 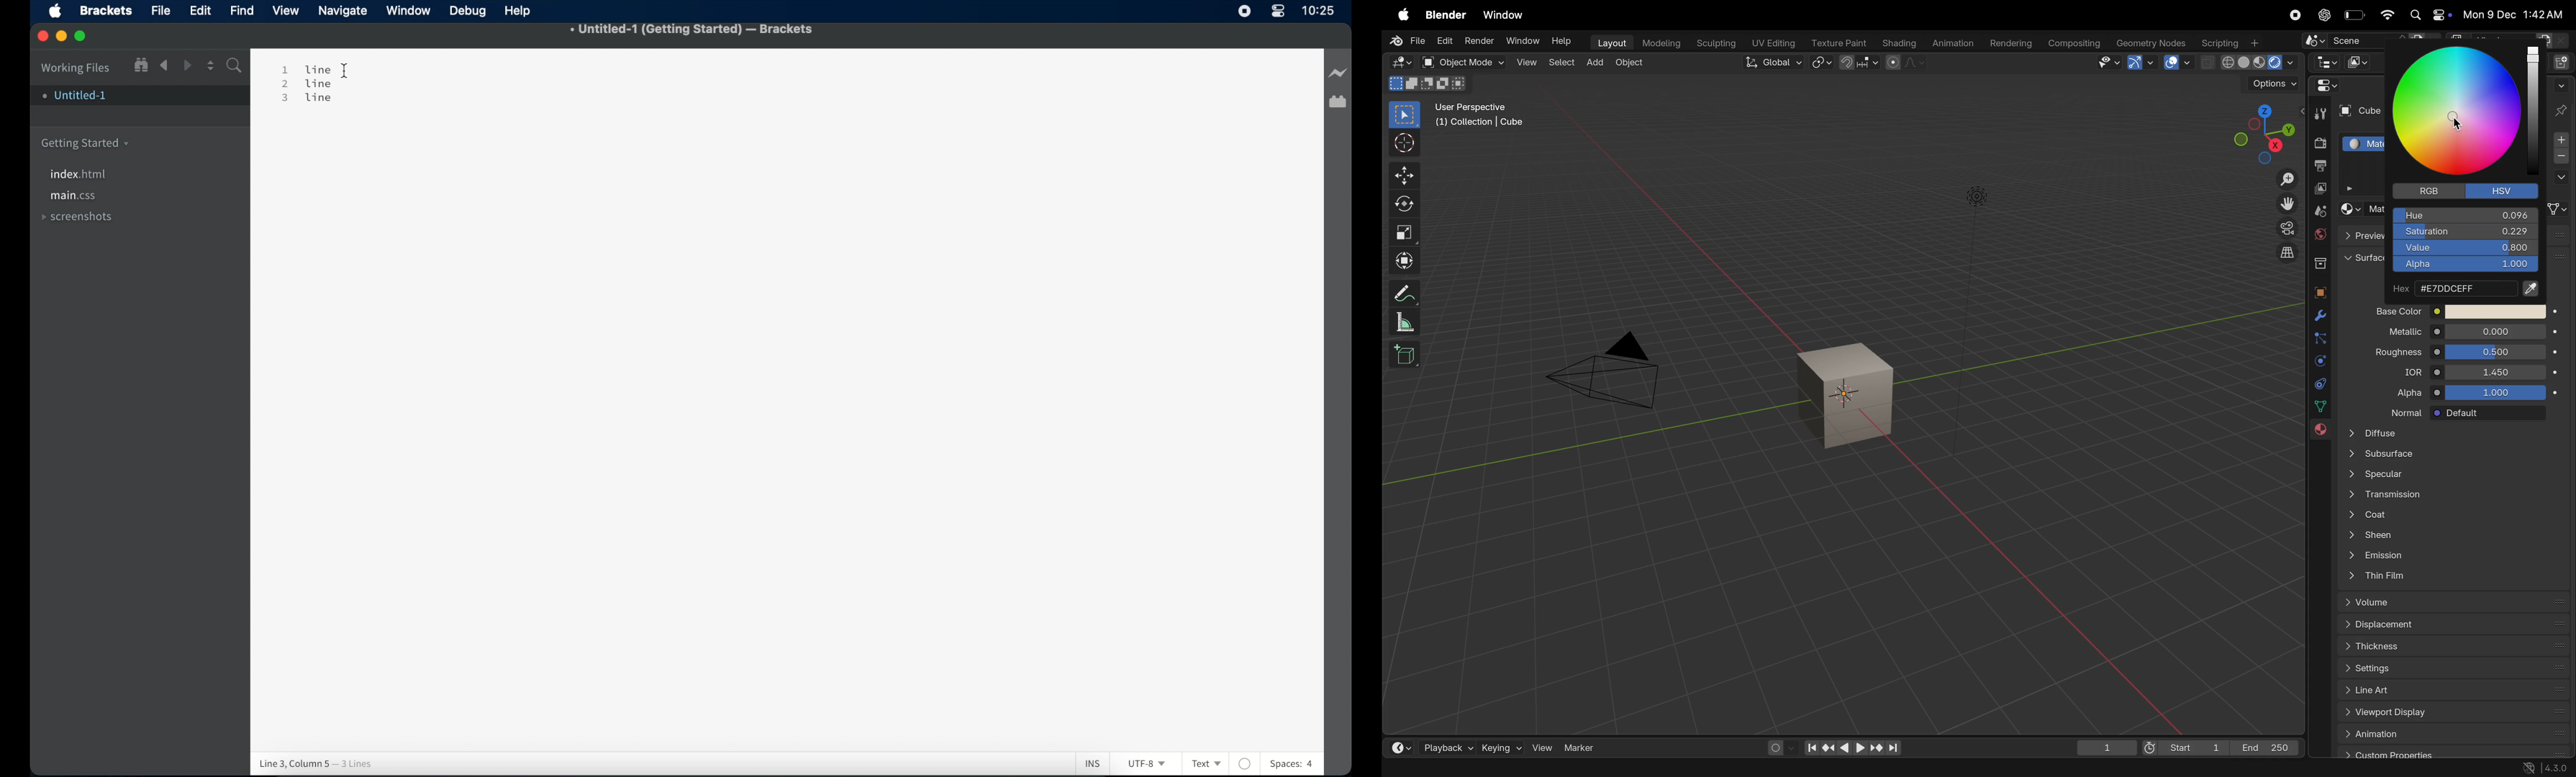 I want to click on annotate, so click(x=1401, y=293).